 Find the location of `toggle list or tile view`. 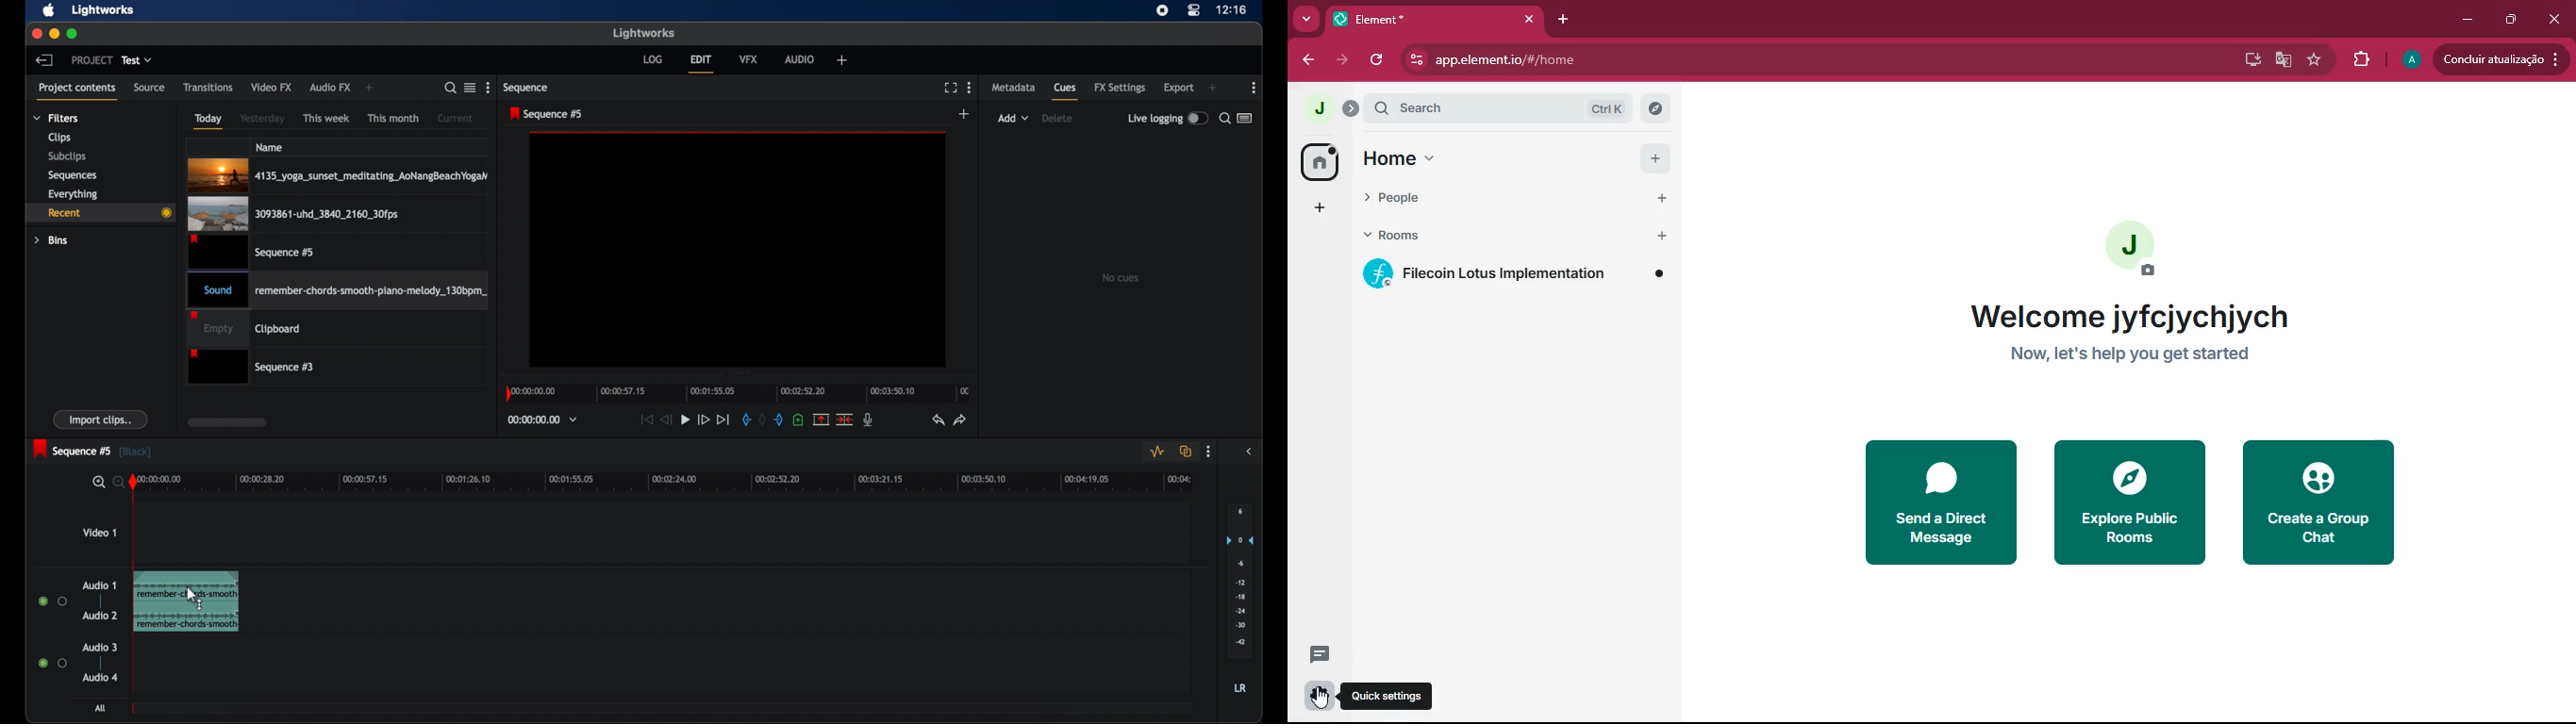

toggle list or tile view is located at coordinates (470, 86).